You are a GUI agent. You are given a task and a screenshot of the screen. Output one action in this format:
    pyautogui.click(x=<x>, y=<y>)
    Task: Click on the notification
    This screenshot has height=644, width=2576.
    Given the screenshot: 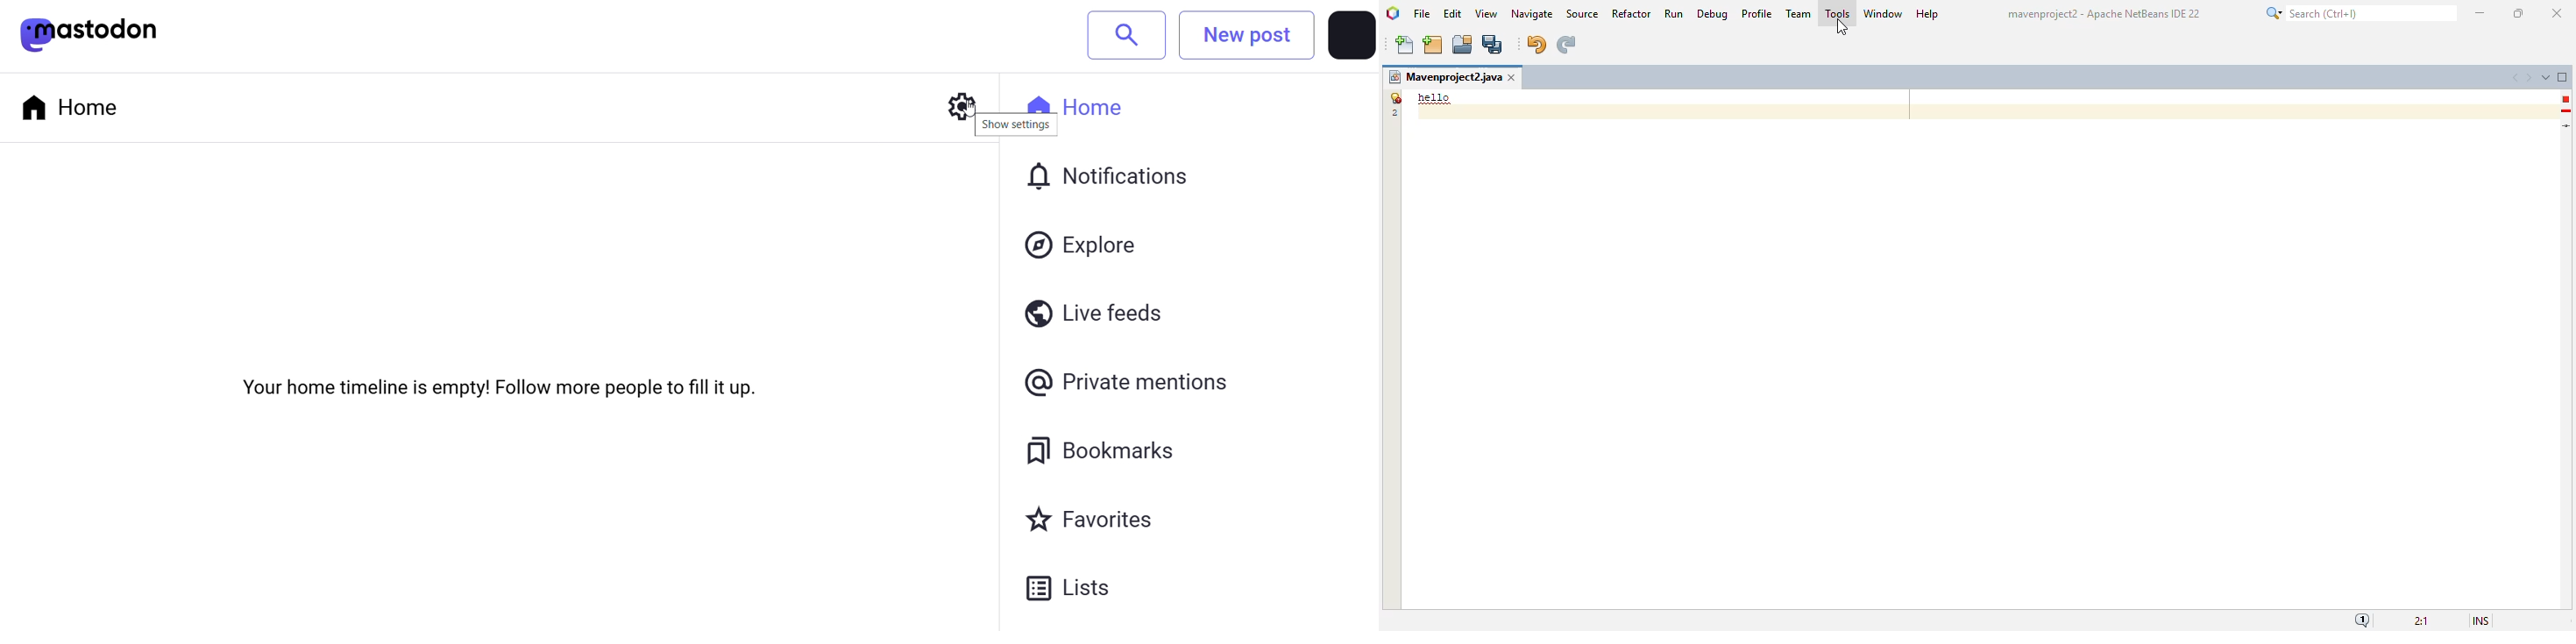 What is the action you would take?
    pyautogui.click(x=1112, y=179)
    